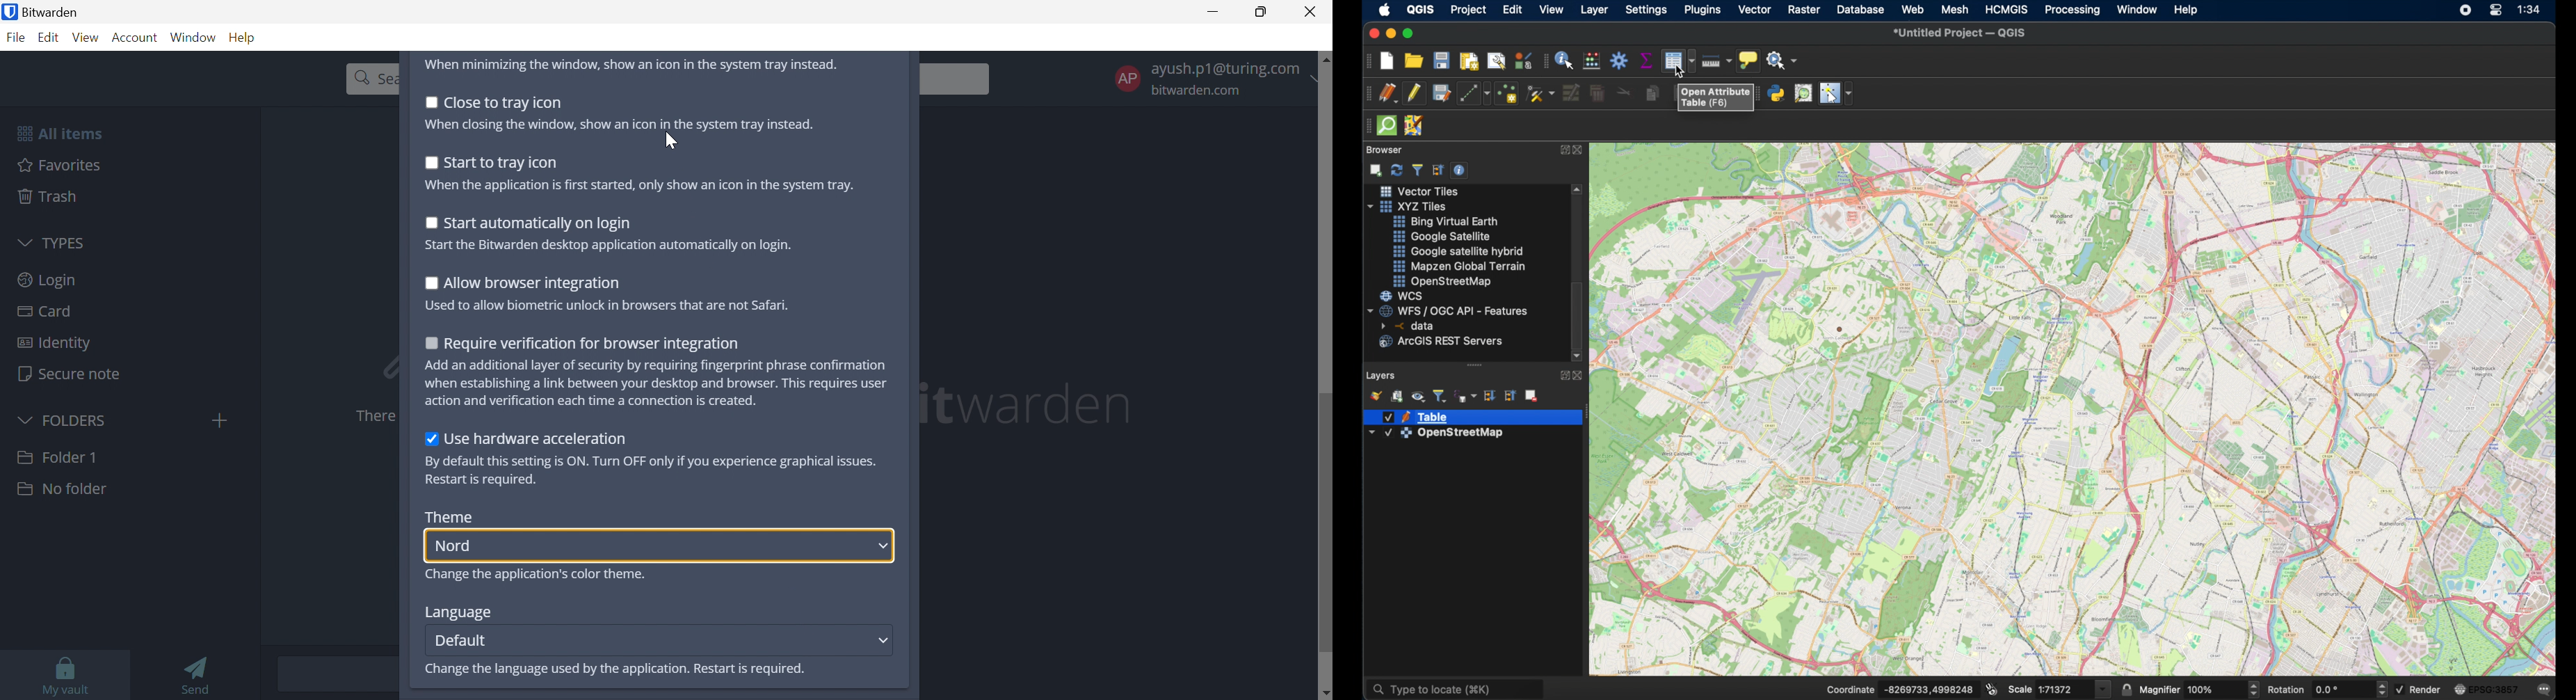 This screenshot has height=700, width=2576. I want to click on When closing the window show an icon in the system tray instead, so click(619, 123).